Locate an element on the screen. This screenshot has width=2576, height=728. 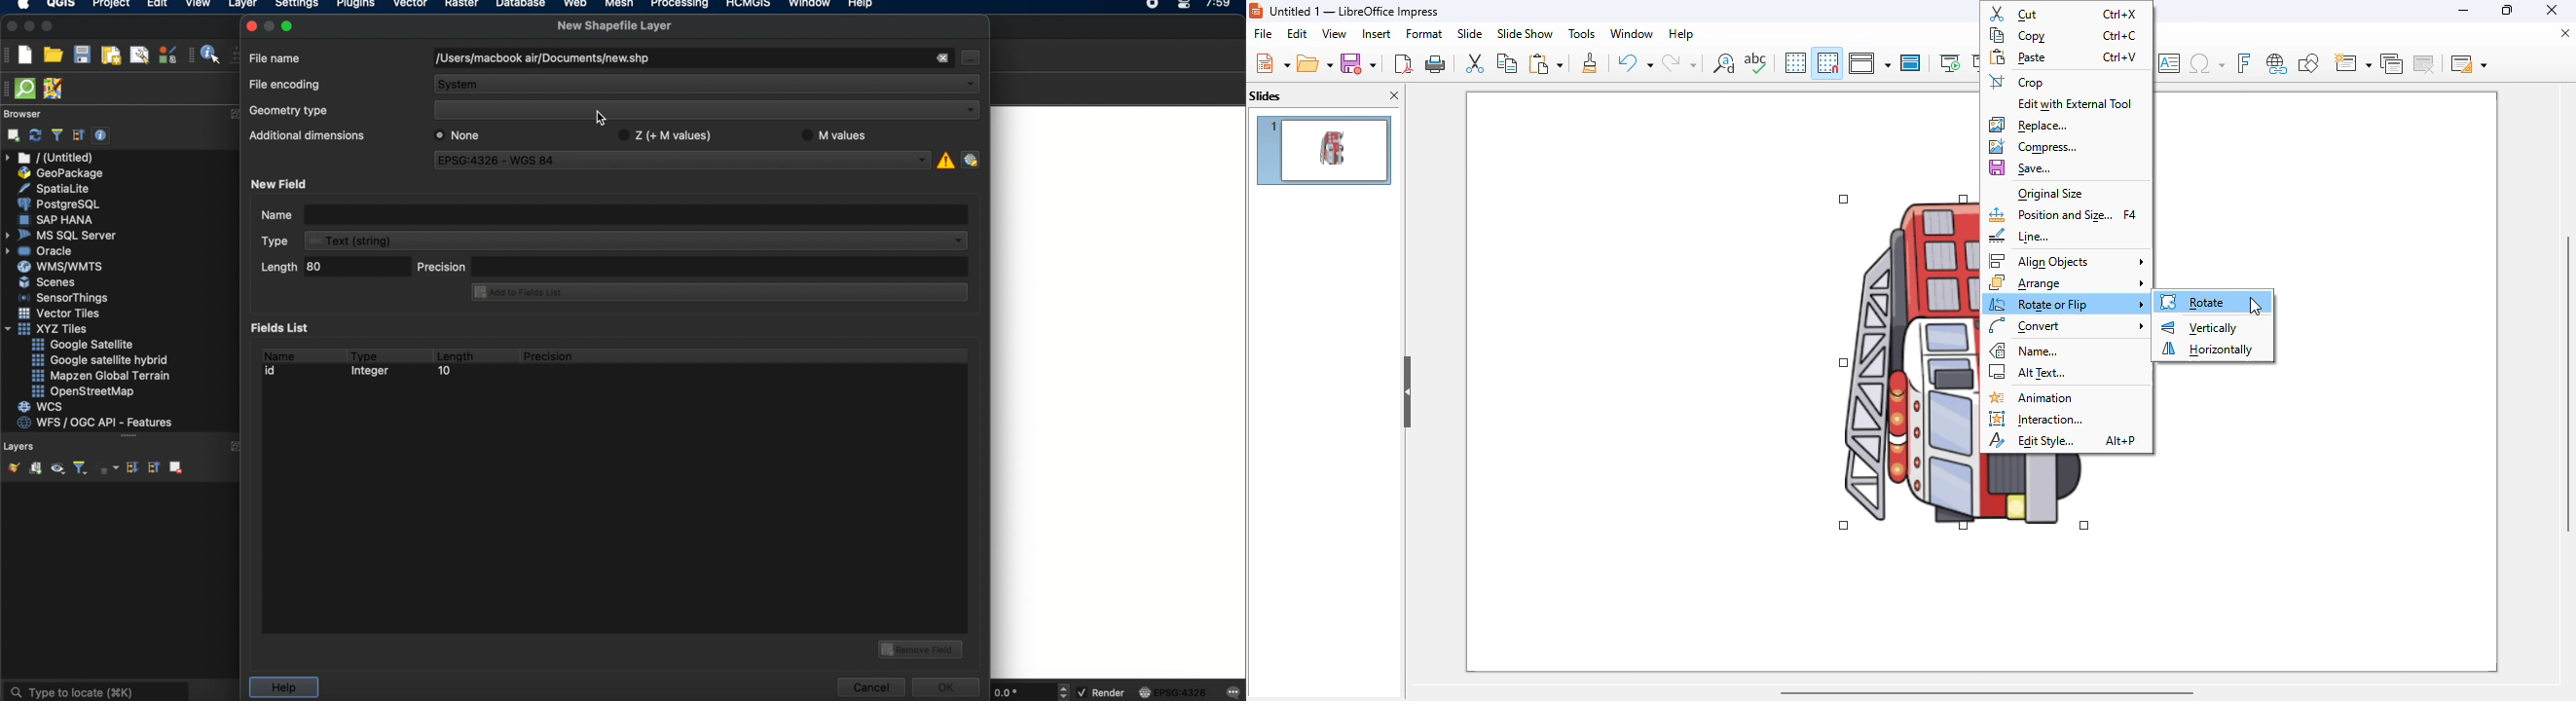
settings is located at coordinates (296, 6).